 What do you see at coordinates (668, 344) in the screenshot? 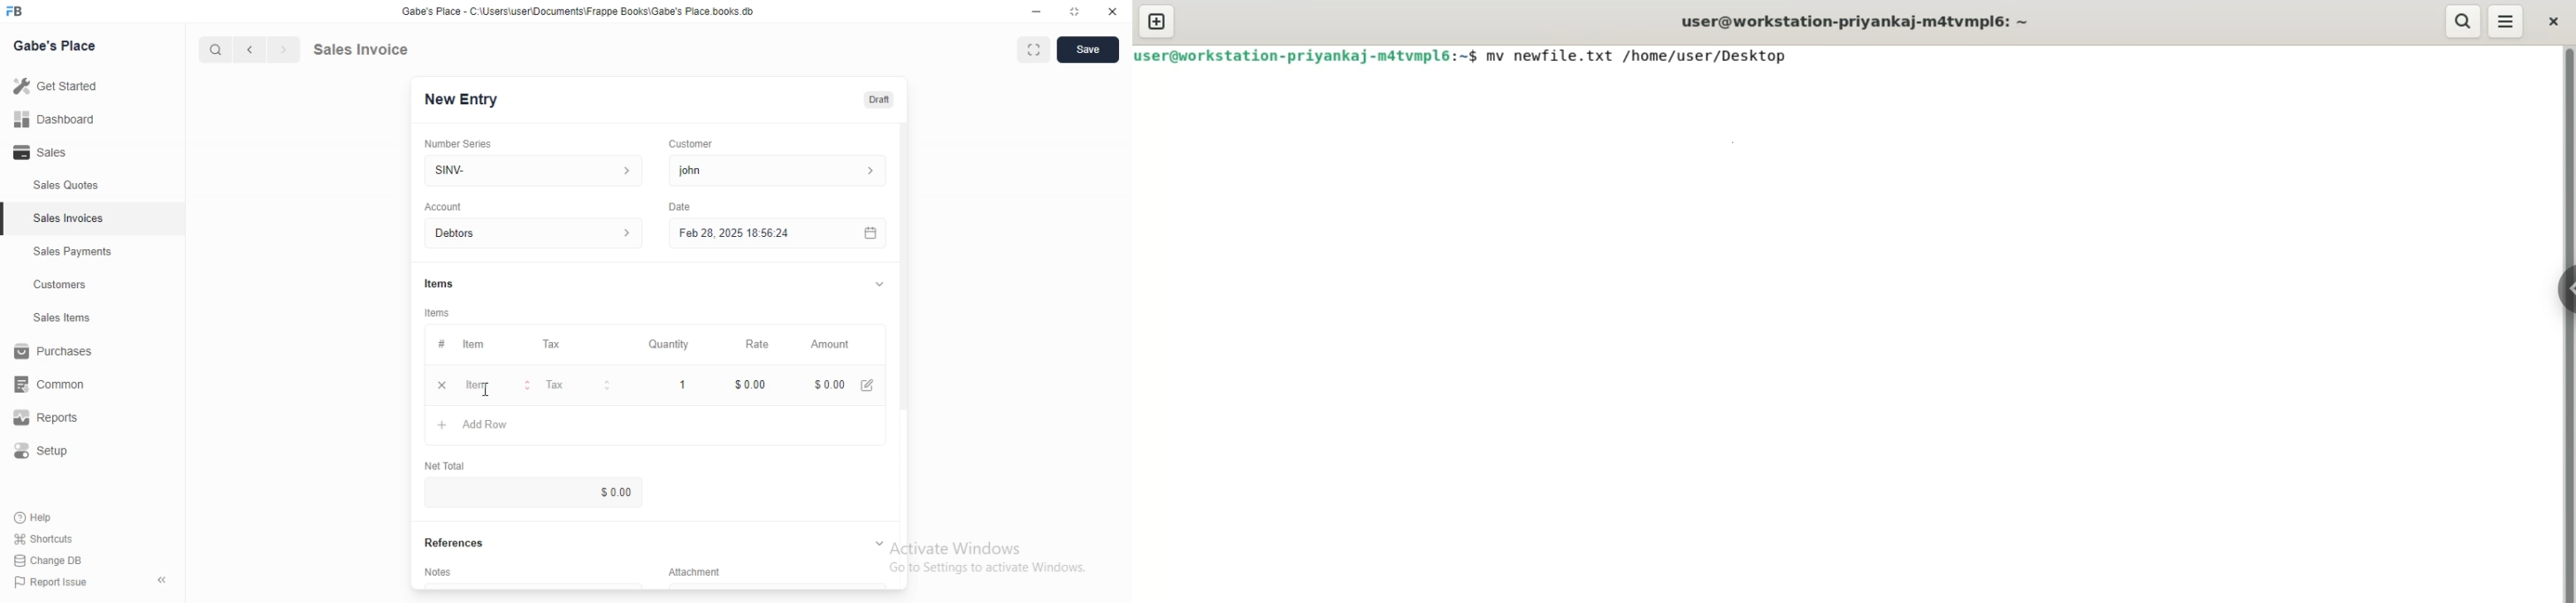
I see `‘Quantity` at bounding box center [668, 344].